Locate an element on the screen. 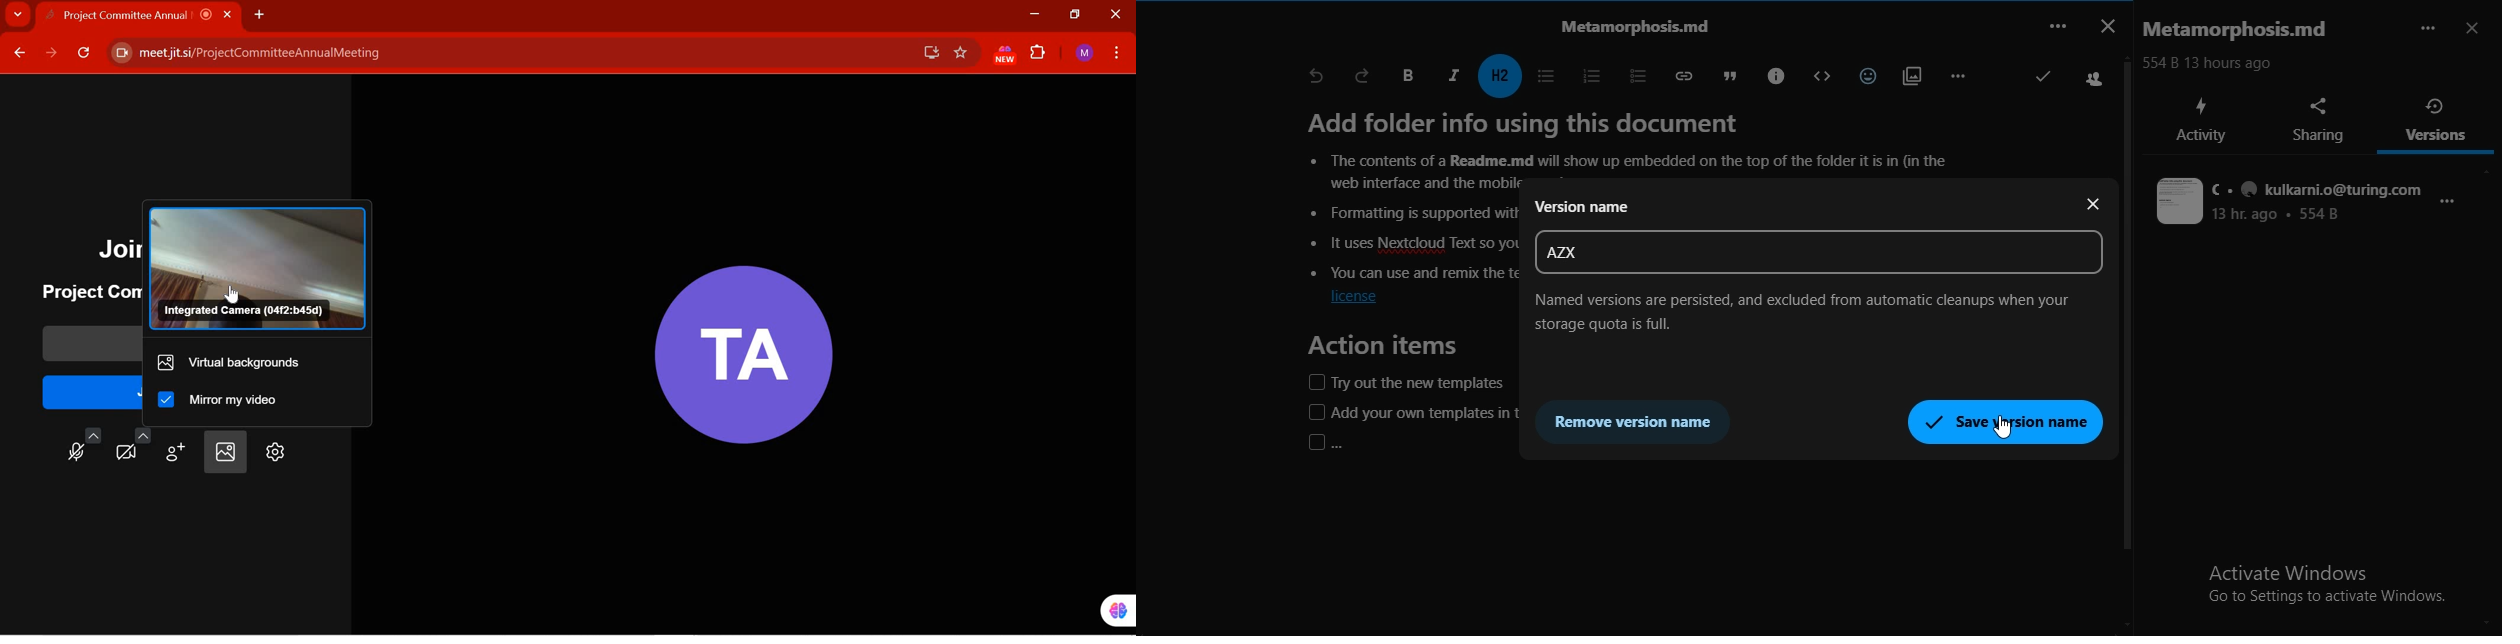 Image resolution: width=2520 pixels, height=644 pixels. Scrollbar is located at coordinates (2130, 326).